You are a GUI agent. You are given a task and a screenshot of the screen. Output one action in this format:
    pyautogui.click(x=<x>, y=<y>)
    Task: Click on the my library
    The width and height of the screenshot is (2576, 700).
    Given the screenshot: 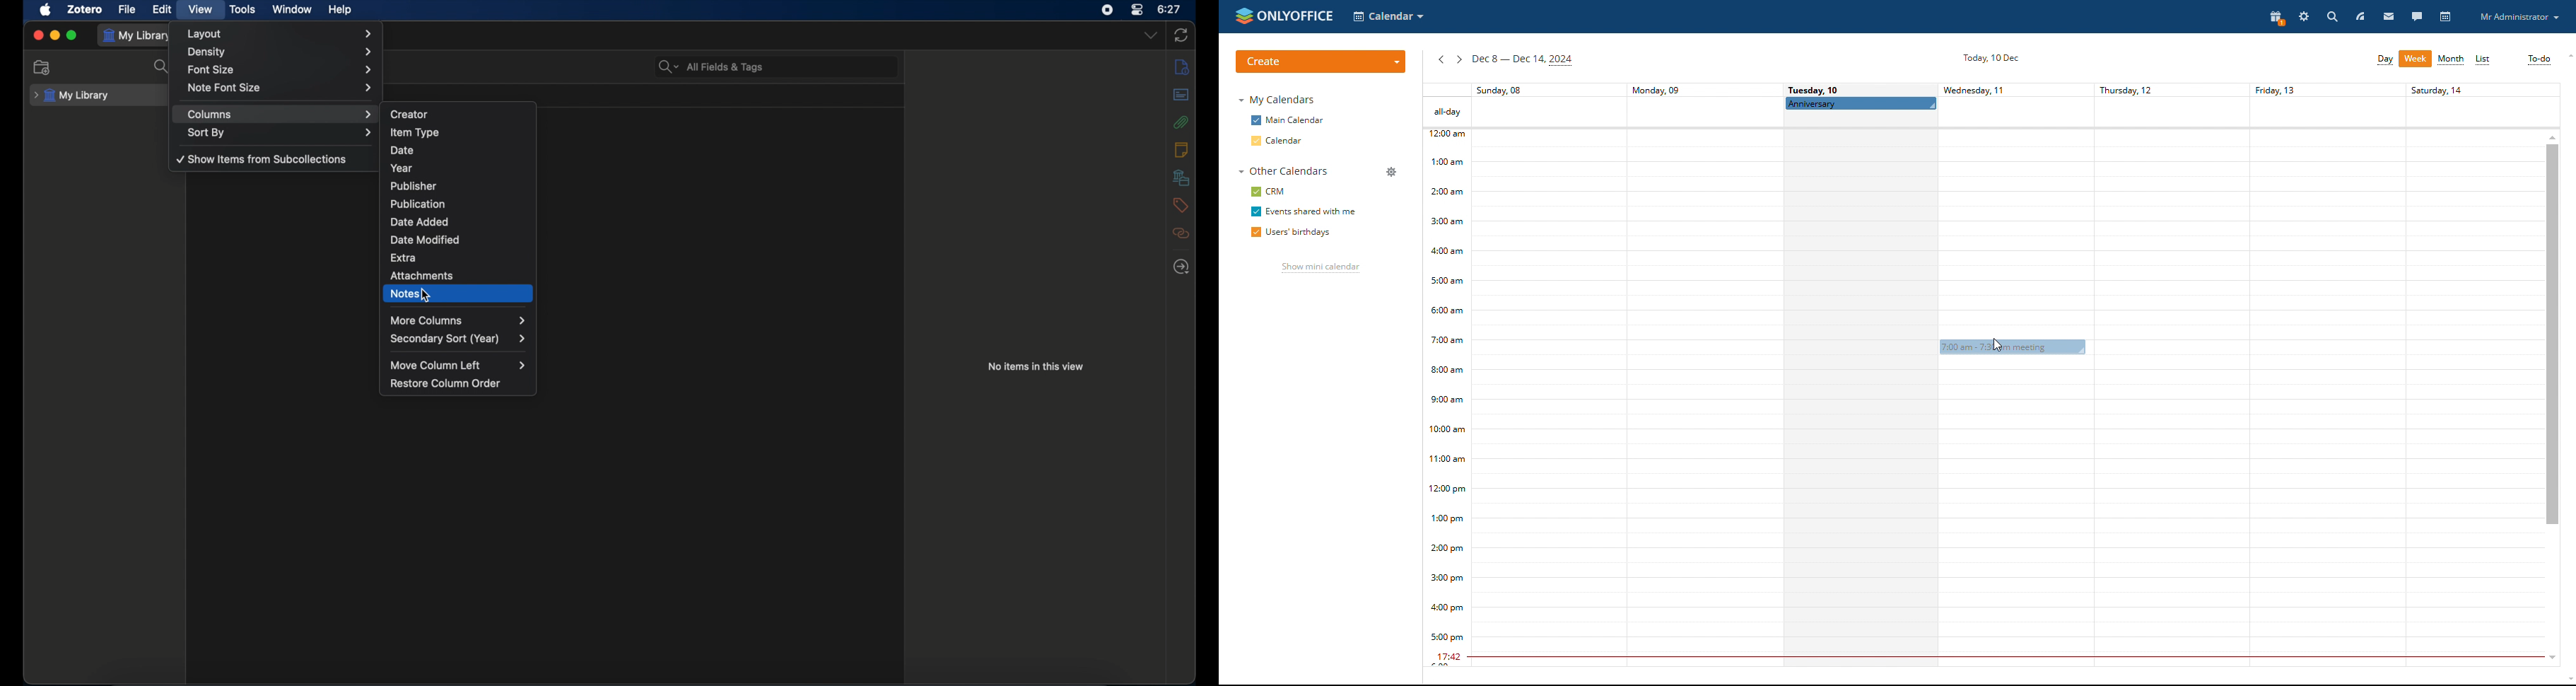 What is the action you would take?
    pyautogui.click(x=138, y=35)
    